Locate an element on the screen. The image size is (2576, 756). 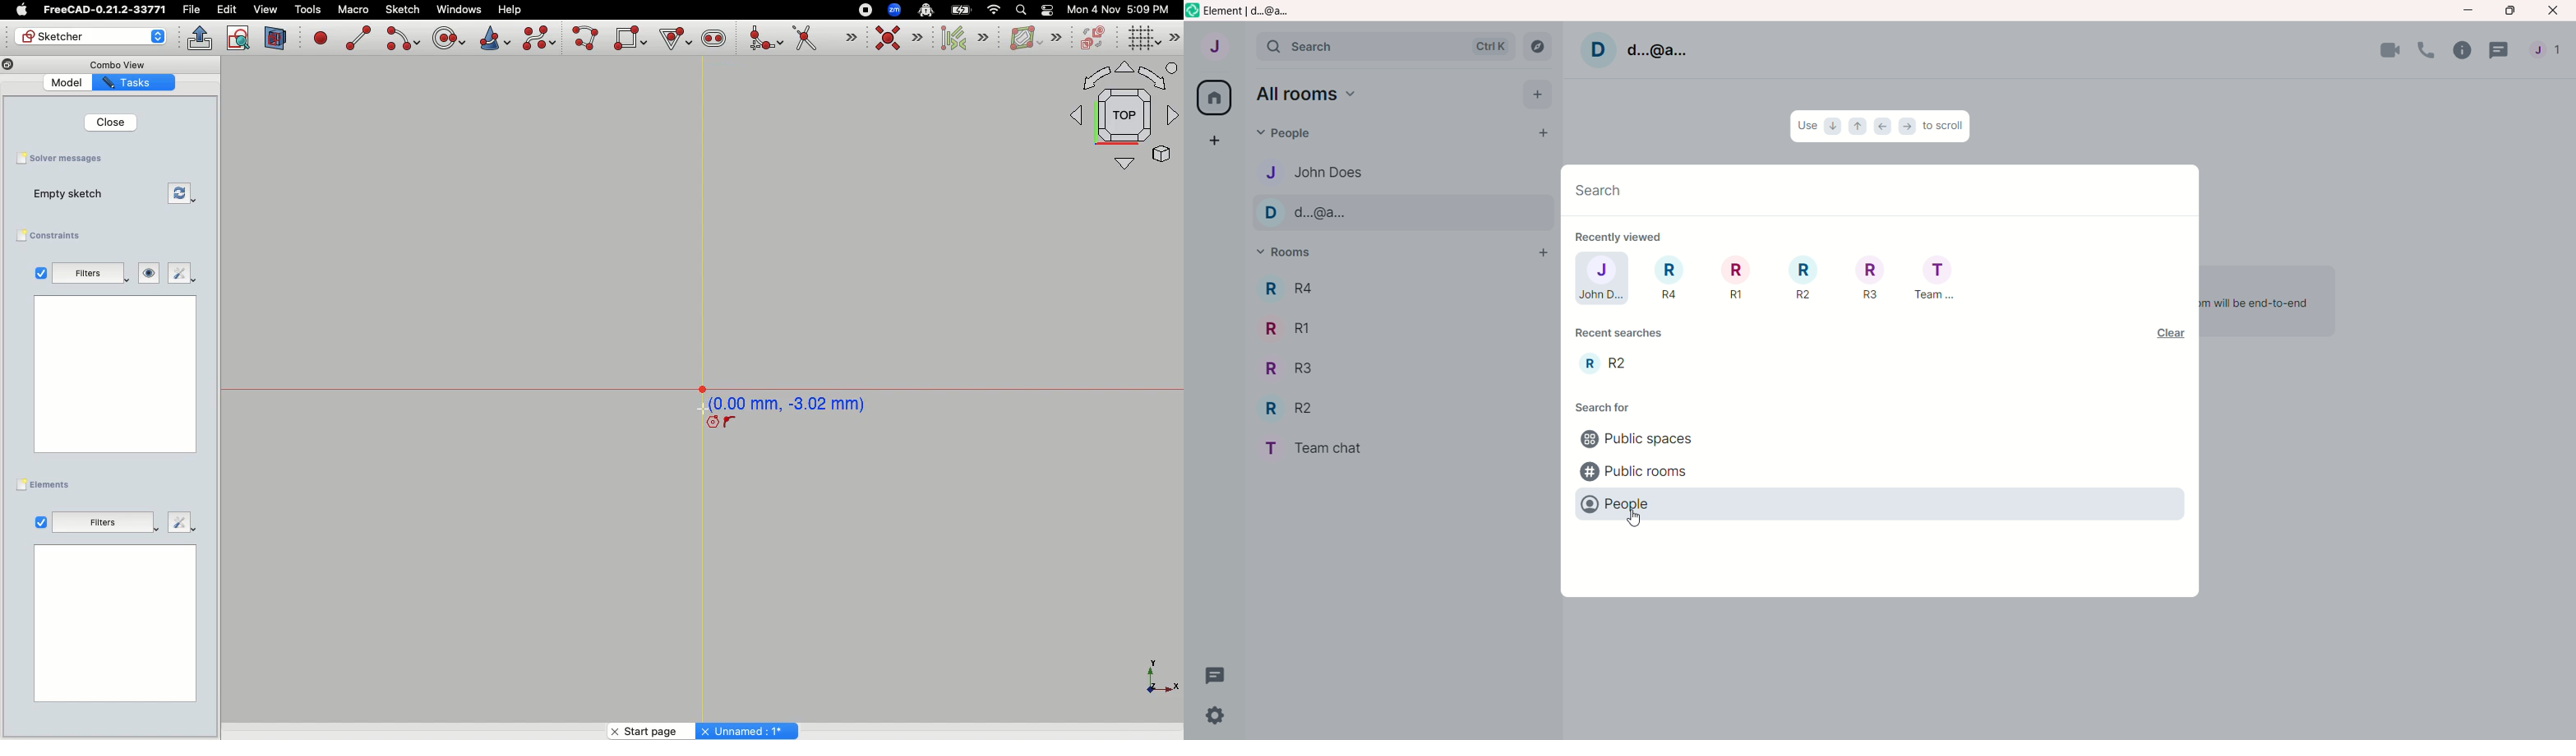
Cursor is located at coordinates (672, 37).